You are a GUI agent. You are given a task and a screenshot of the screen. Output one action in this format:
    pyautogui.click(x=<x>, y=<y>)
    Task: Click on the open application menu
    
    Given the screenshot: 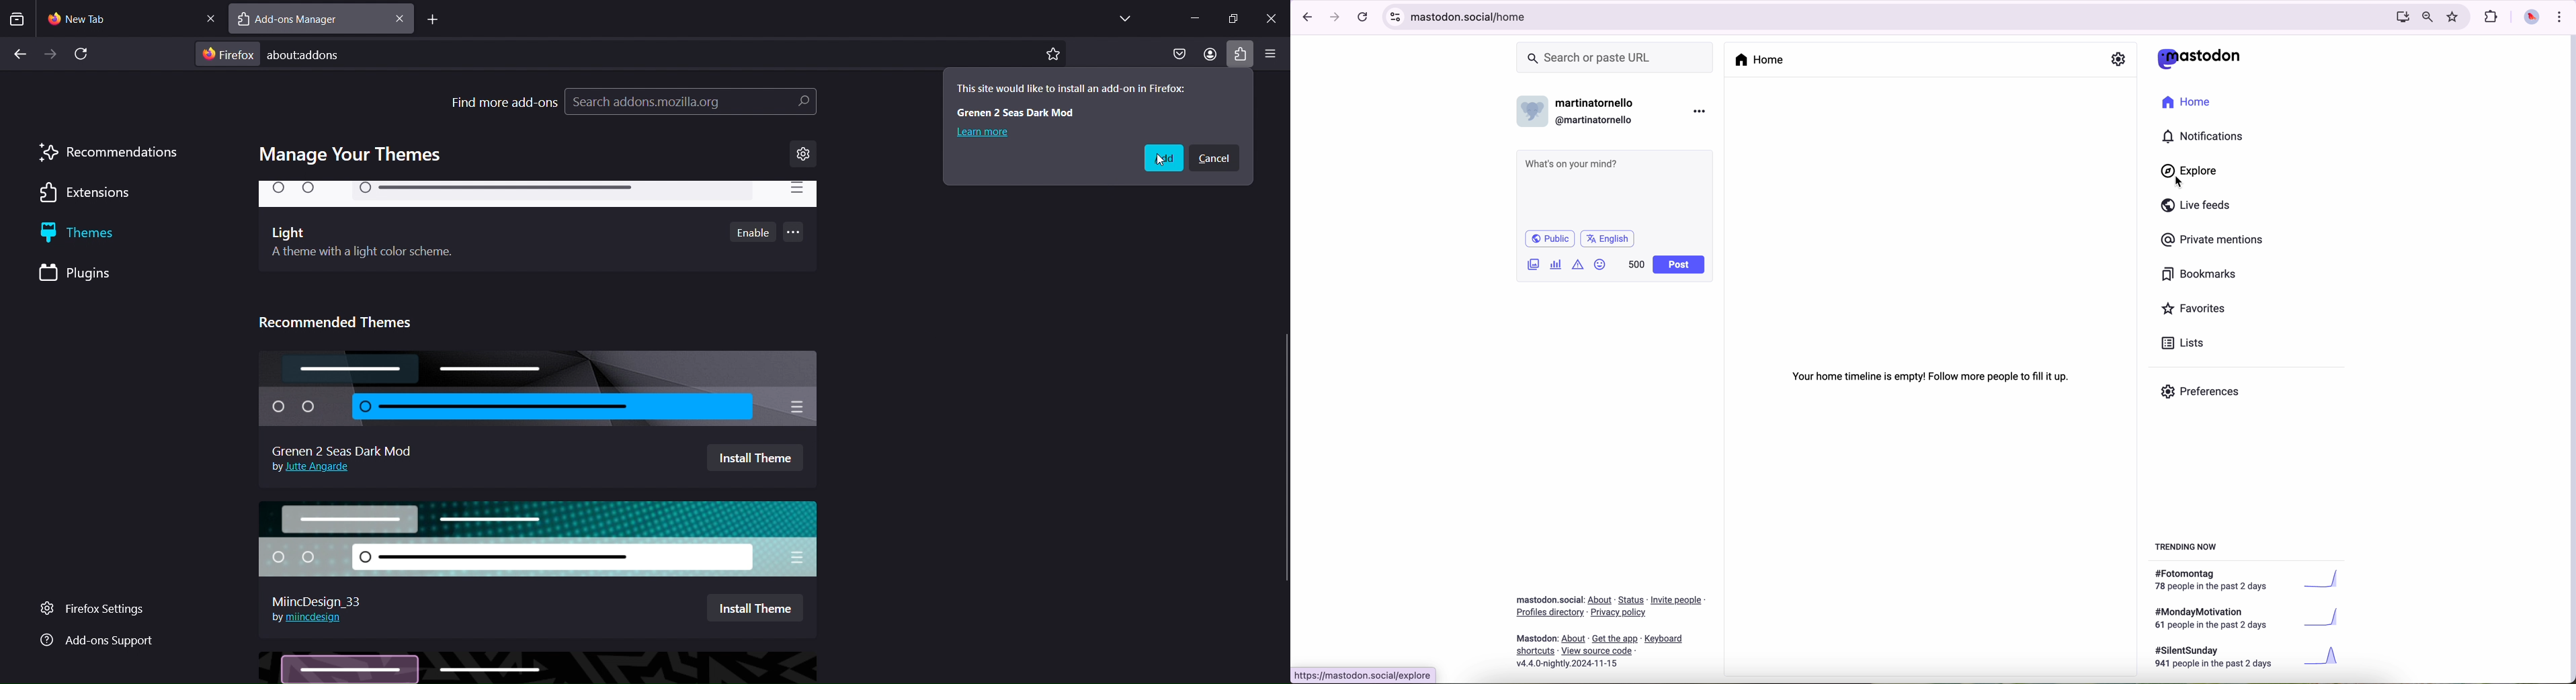 What is the action you would take?
    pyautogui.click(x=1271, y=55)
    